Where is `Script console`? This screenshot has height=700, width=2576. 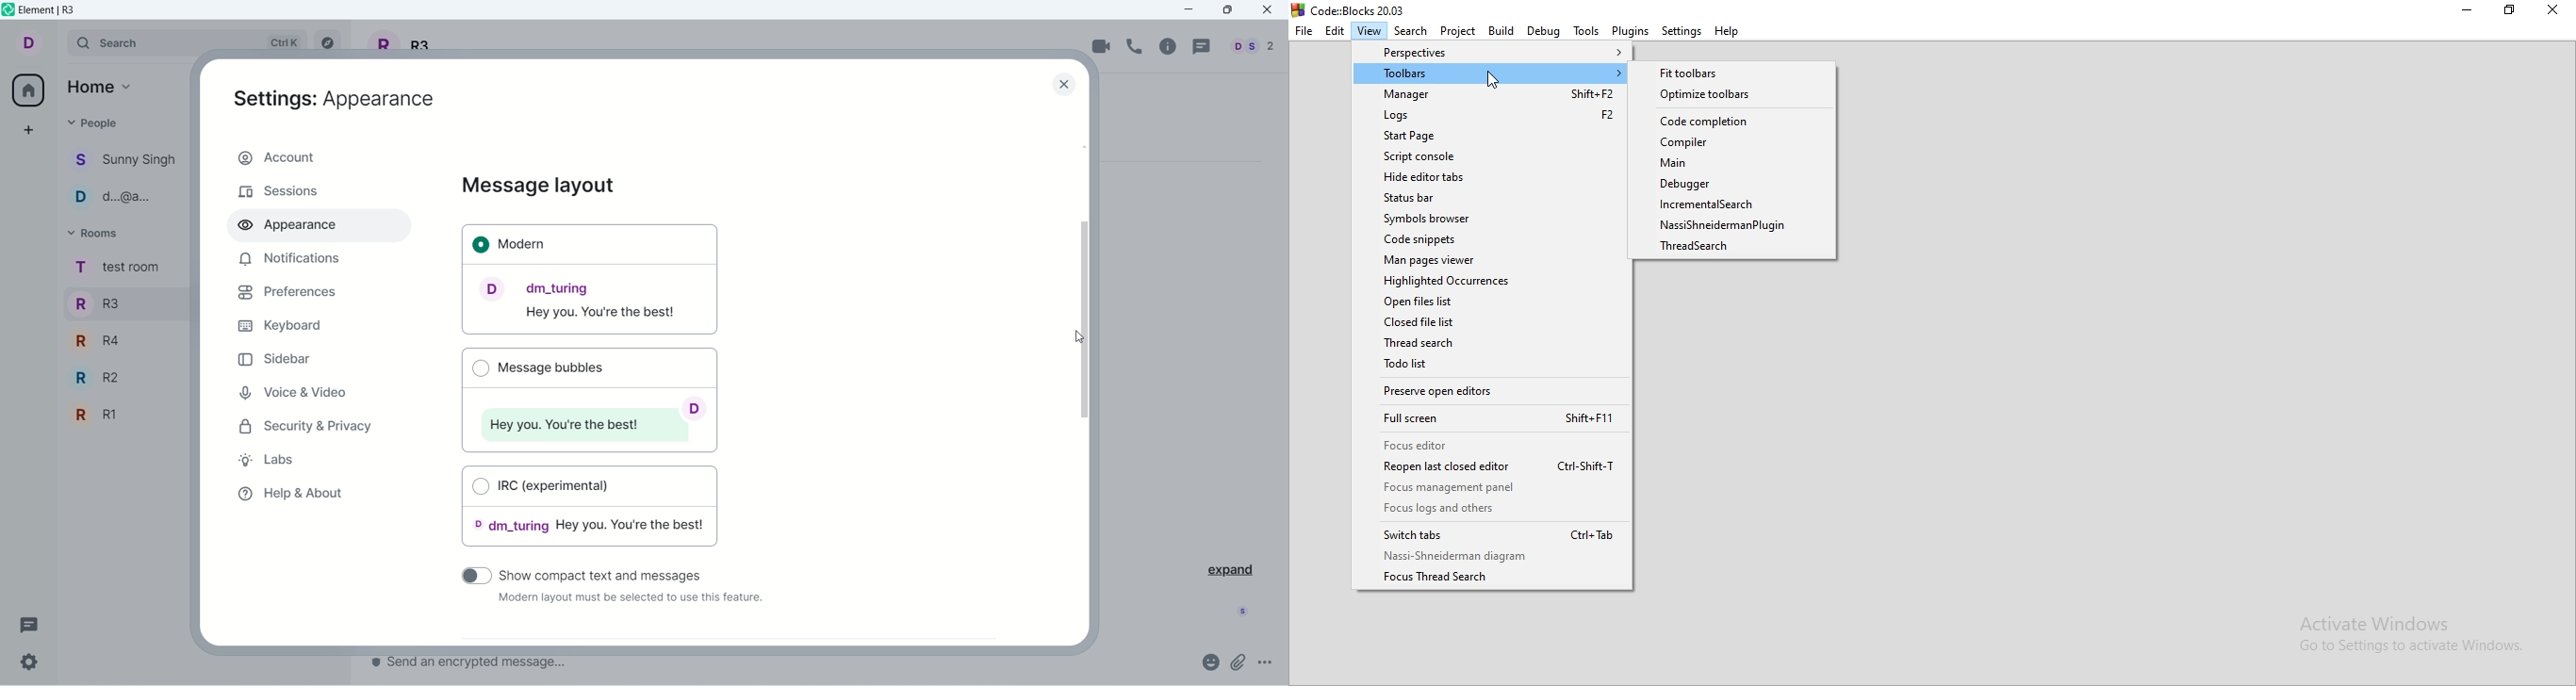
Script console is located at coordinates (1491, 157).